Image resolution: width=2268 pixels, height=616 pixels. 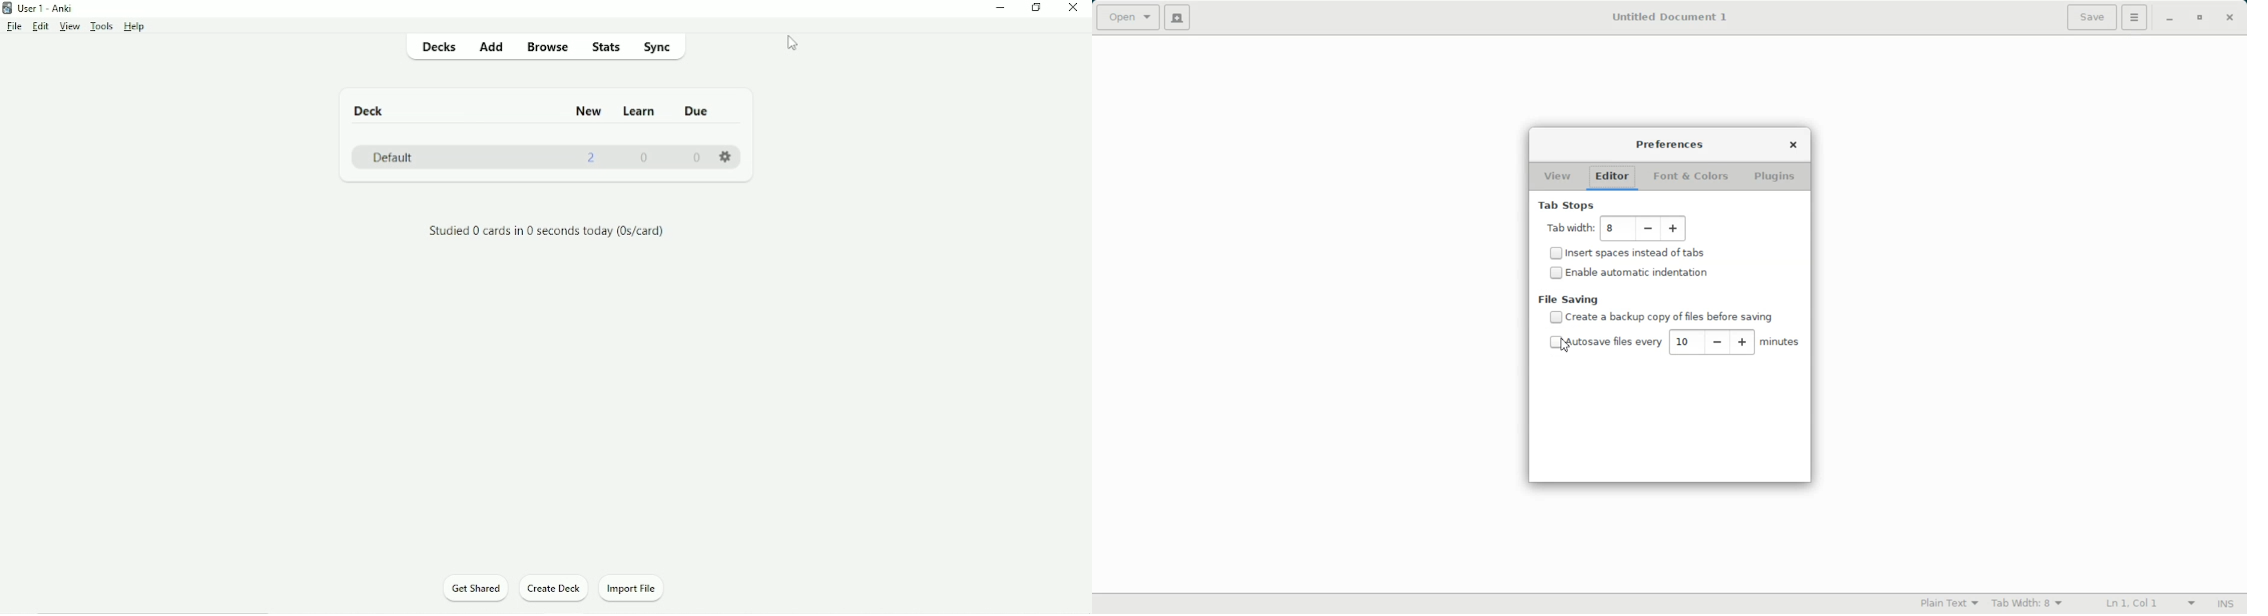 What do you see at coordinates (372, 111) in the screenshot?
I see `Deck` at bounding box center [372, 111].